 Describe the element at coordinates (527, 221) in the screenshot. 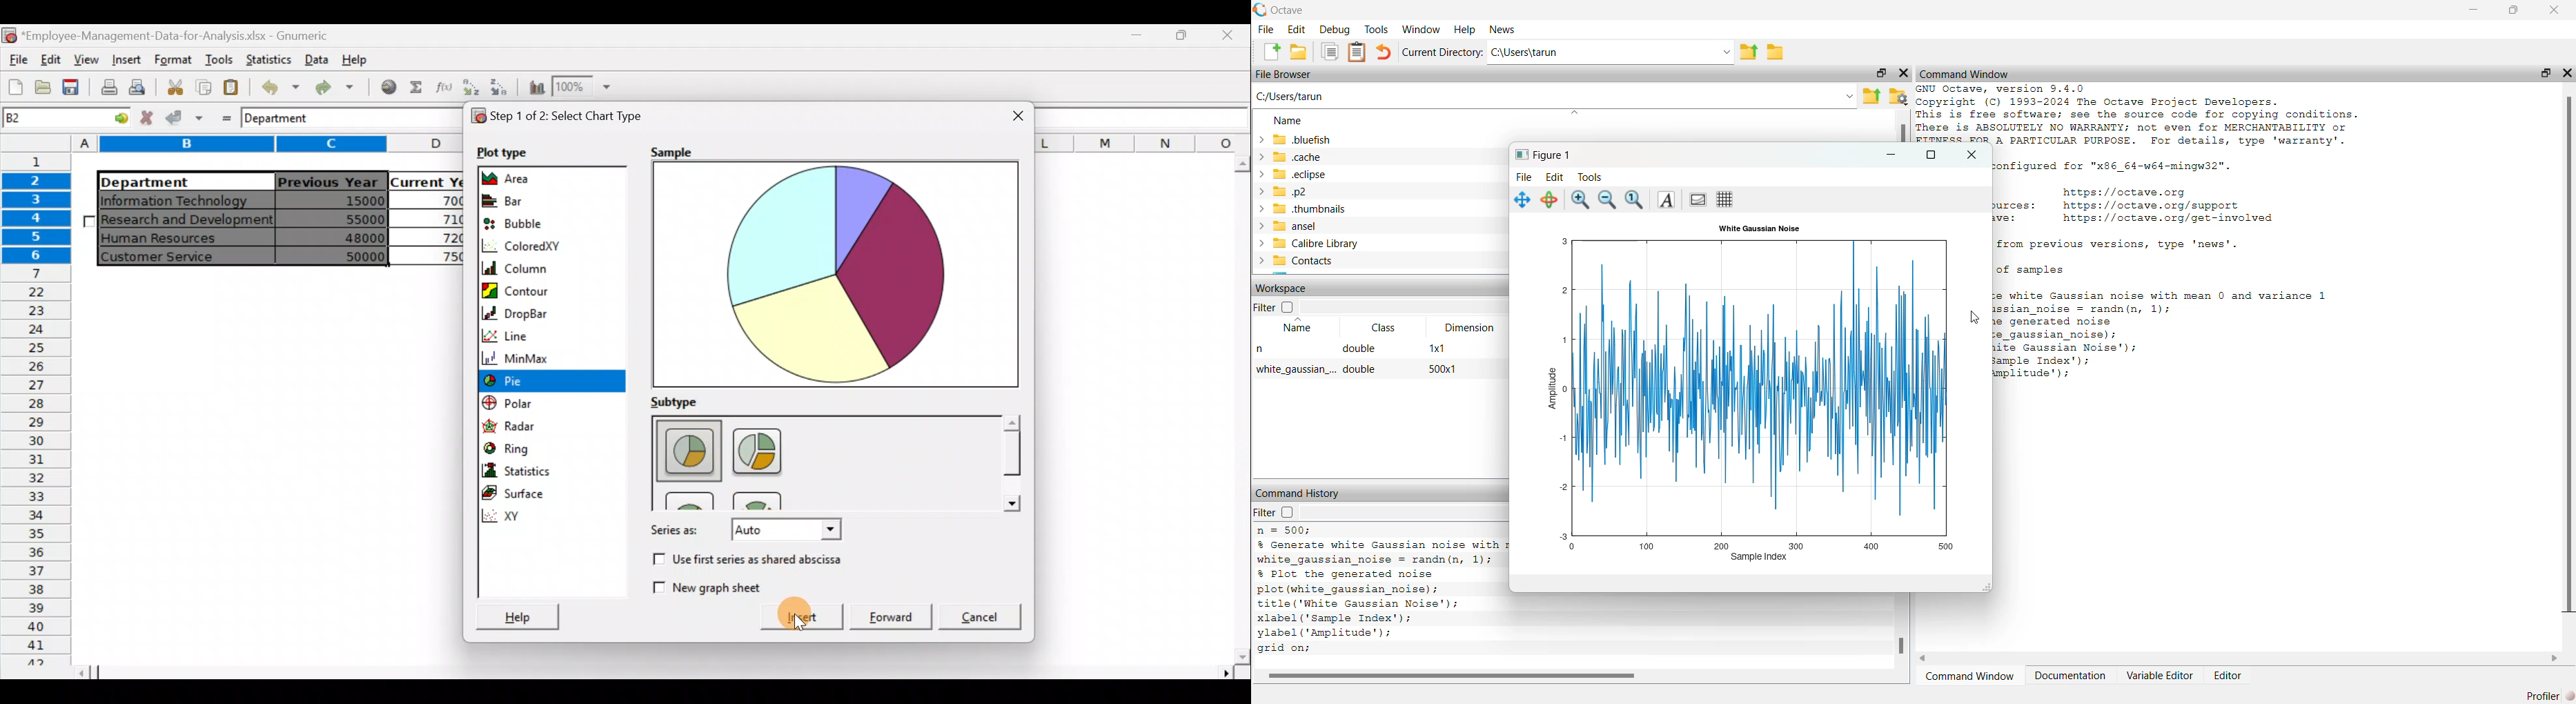

I see `Bubble` at that location.